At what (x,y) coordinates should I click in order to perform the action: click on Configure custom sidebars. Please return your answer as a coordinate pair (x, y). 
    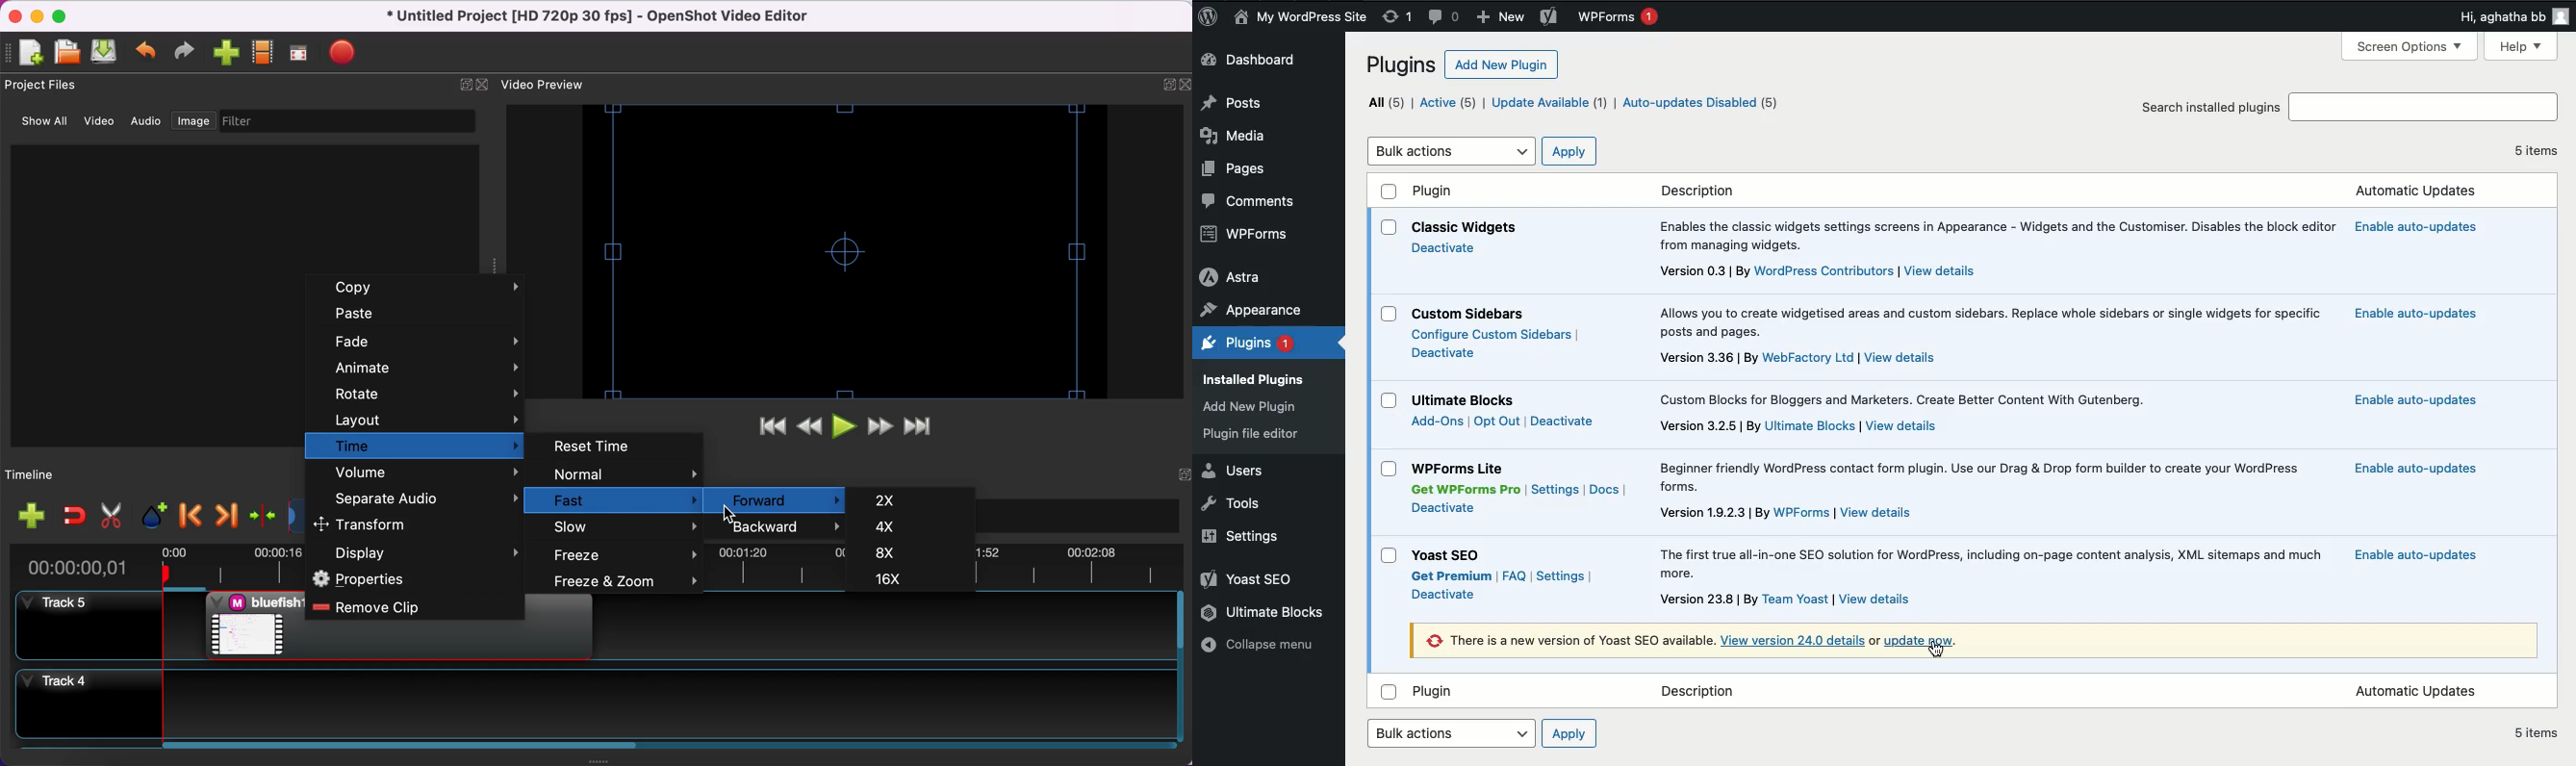
    Looking at the image, I should click on (1494, 335).